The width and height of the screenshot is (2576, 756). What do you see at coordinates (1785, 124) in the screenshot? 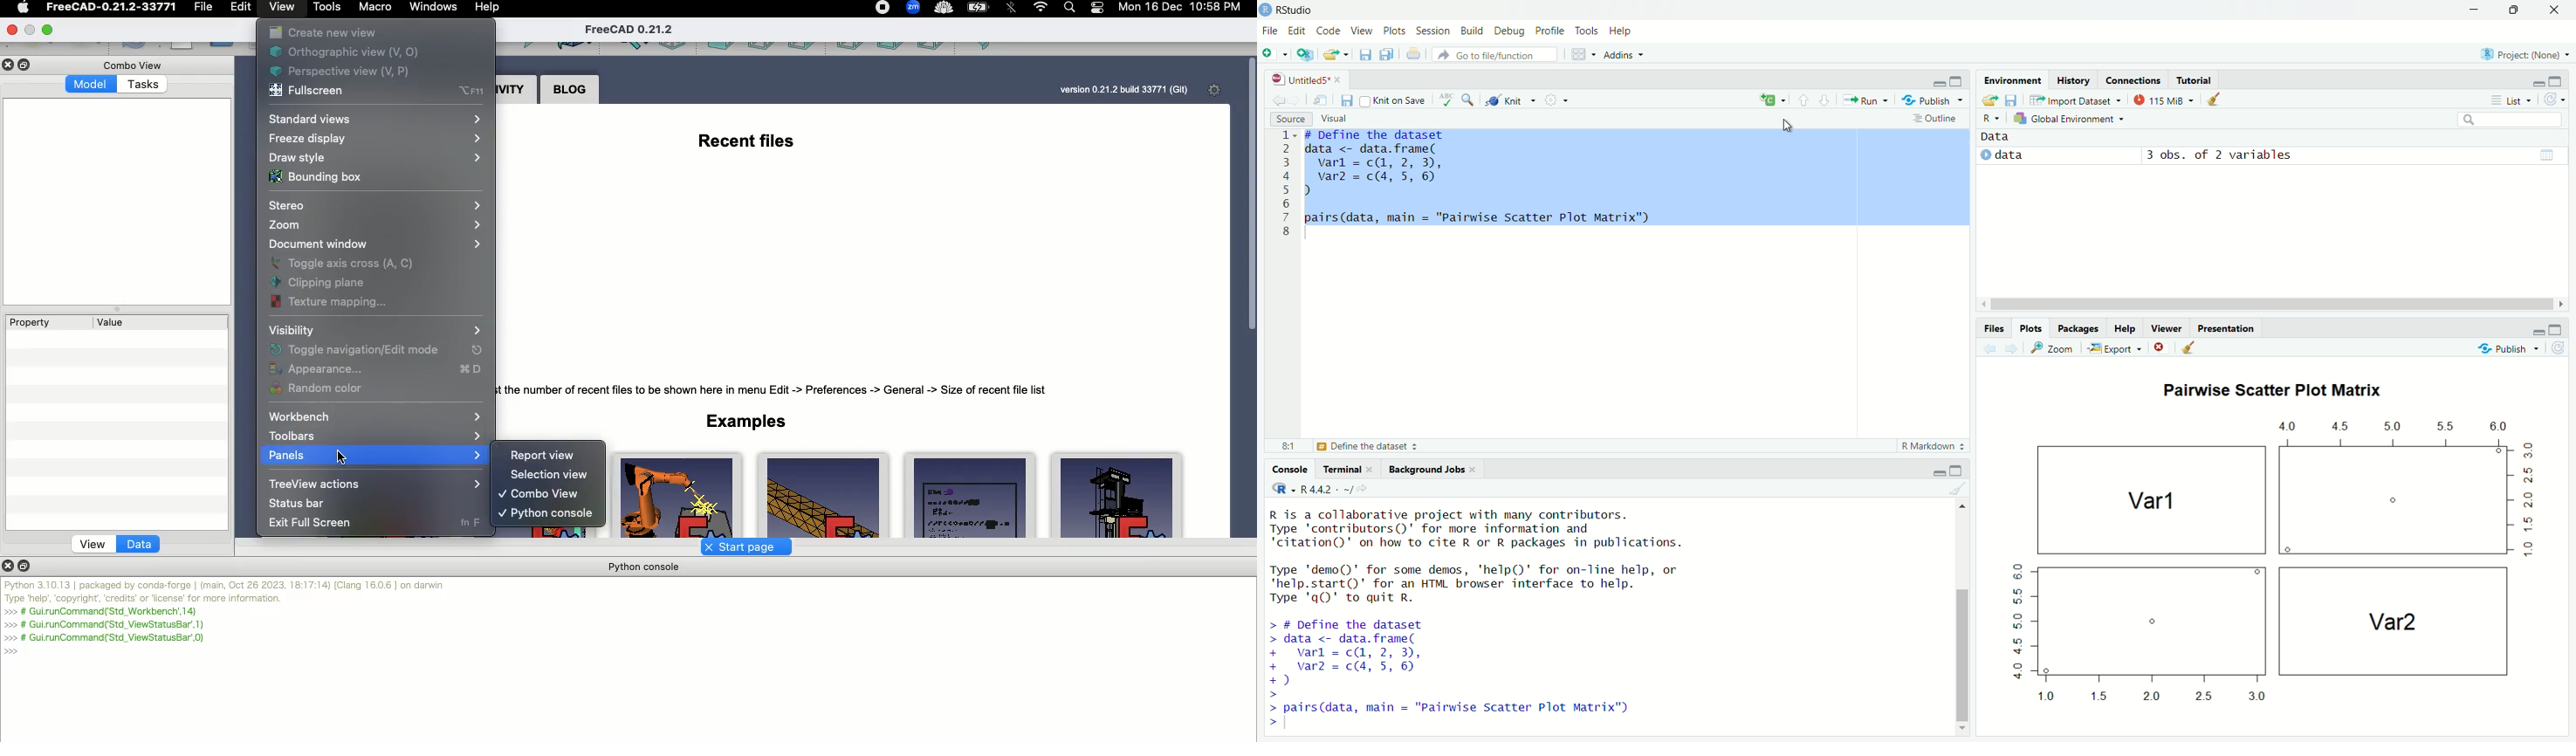
I see `cursor` at bounding box center [1785, 124].